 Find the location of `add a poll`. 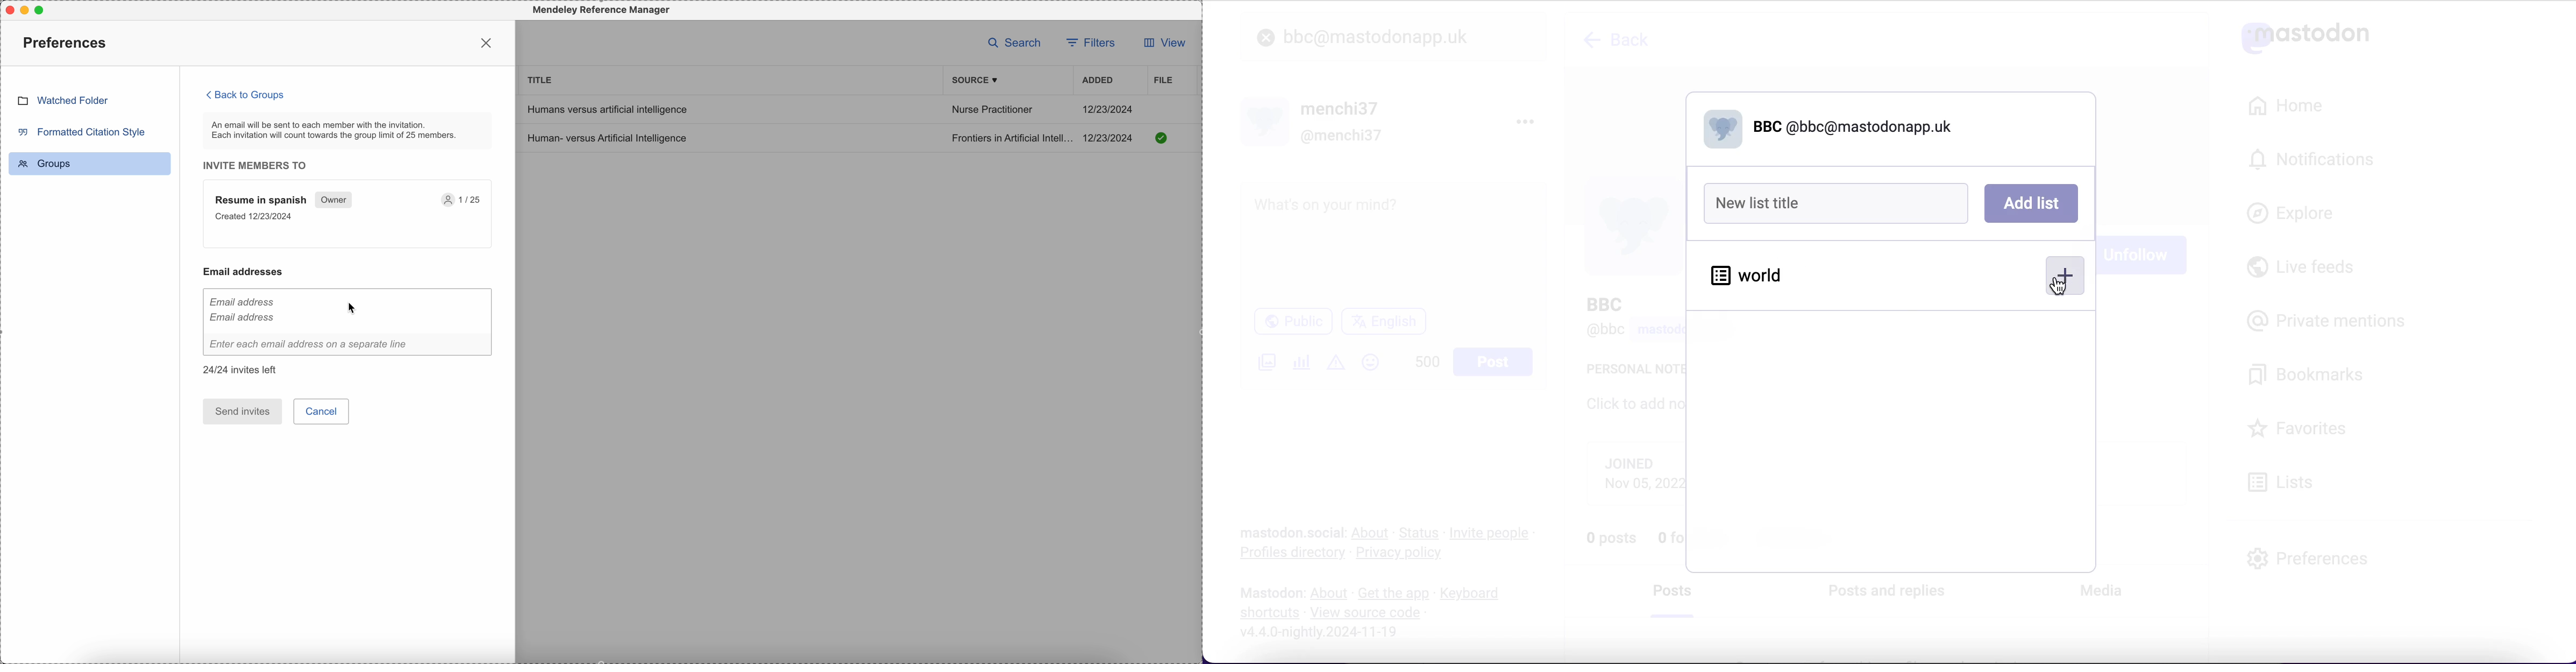

add a poll is located at coordinates (1300, 366).